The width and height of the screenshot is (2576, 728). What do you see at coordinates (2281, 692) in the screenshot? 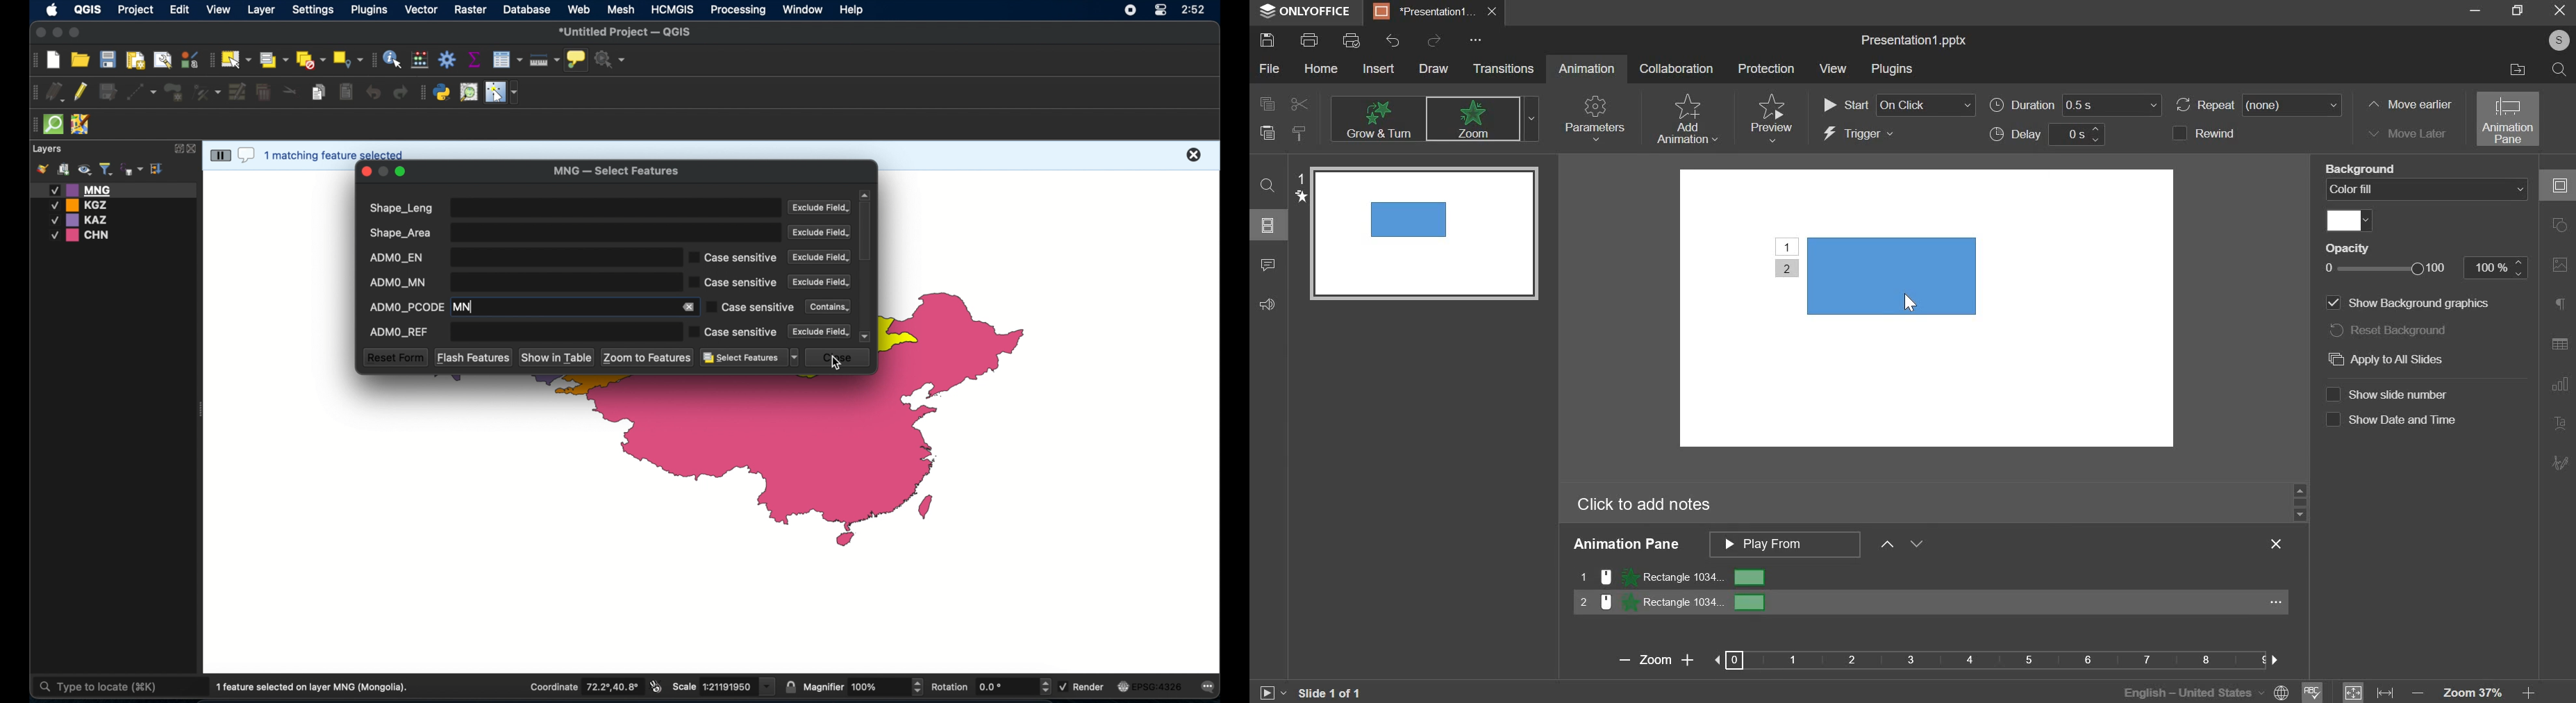
I see `Language` at bounding box center [2281, 692].